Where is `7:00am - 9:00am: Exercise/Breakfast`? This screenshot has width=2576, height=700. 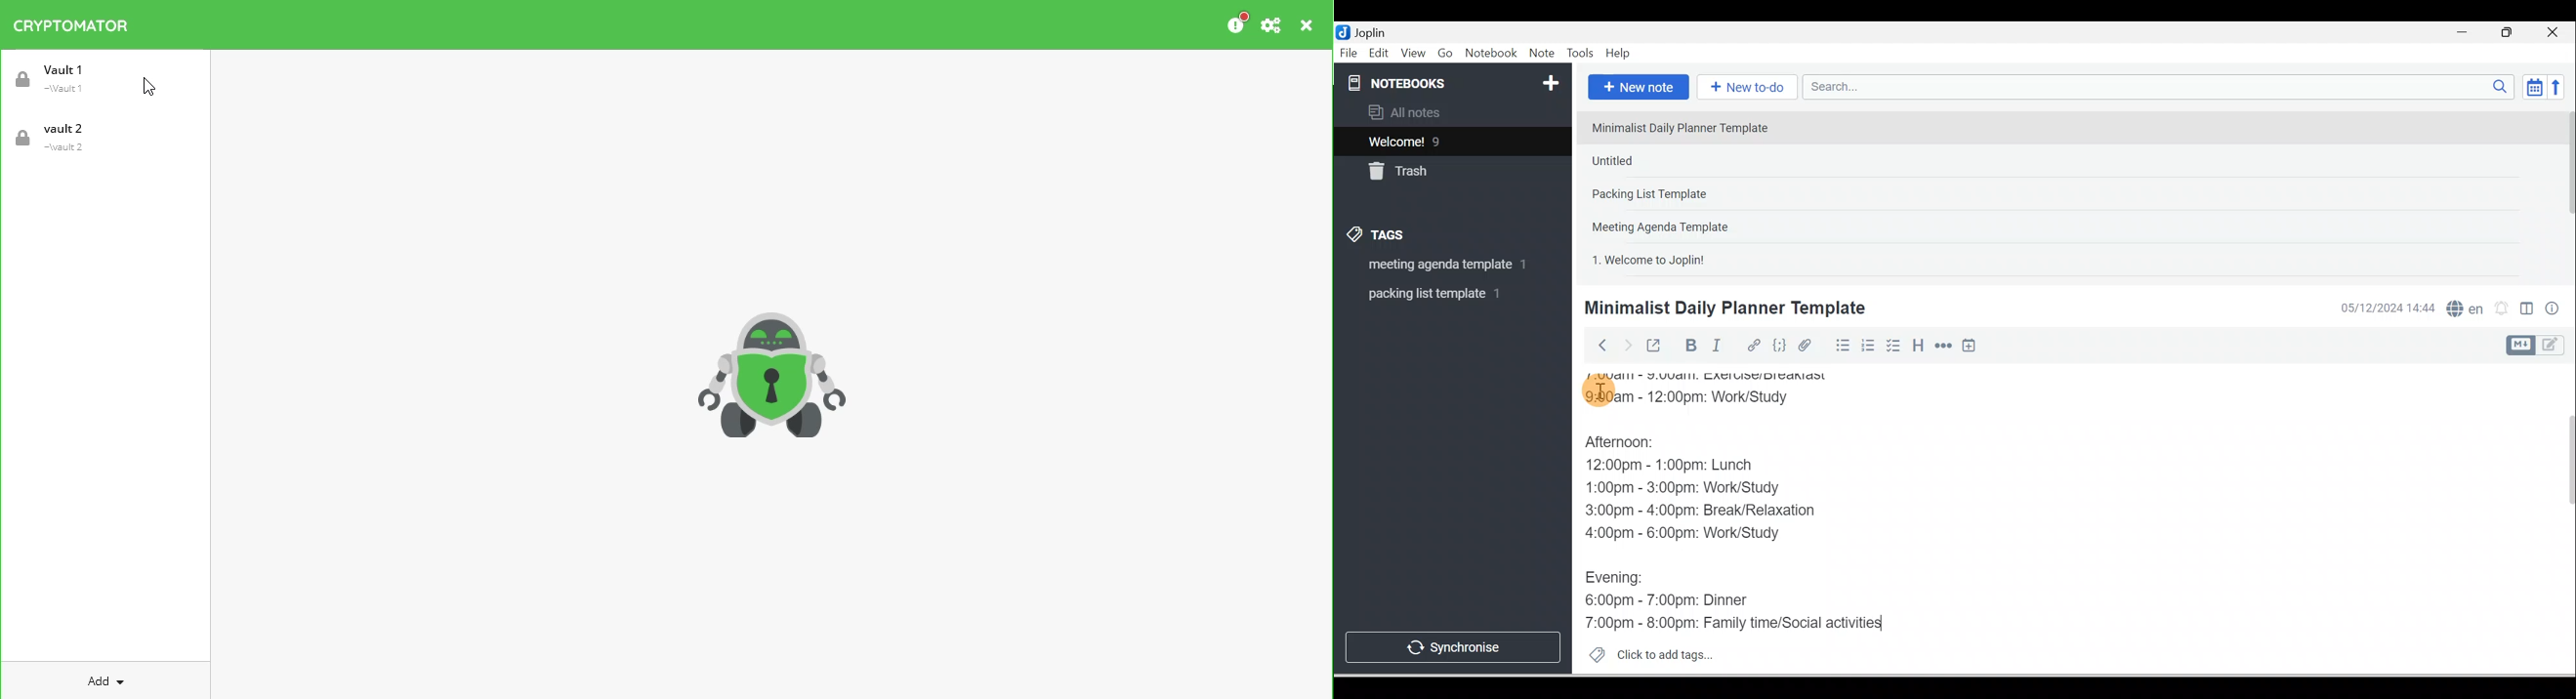 7:00am - 9:00am: Exercise/Breakfast is located at coordinates (1720, 379).